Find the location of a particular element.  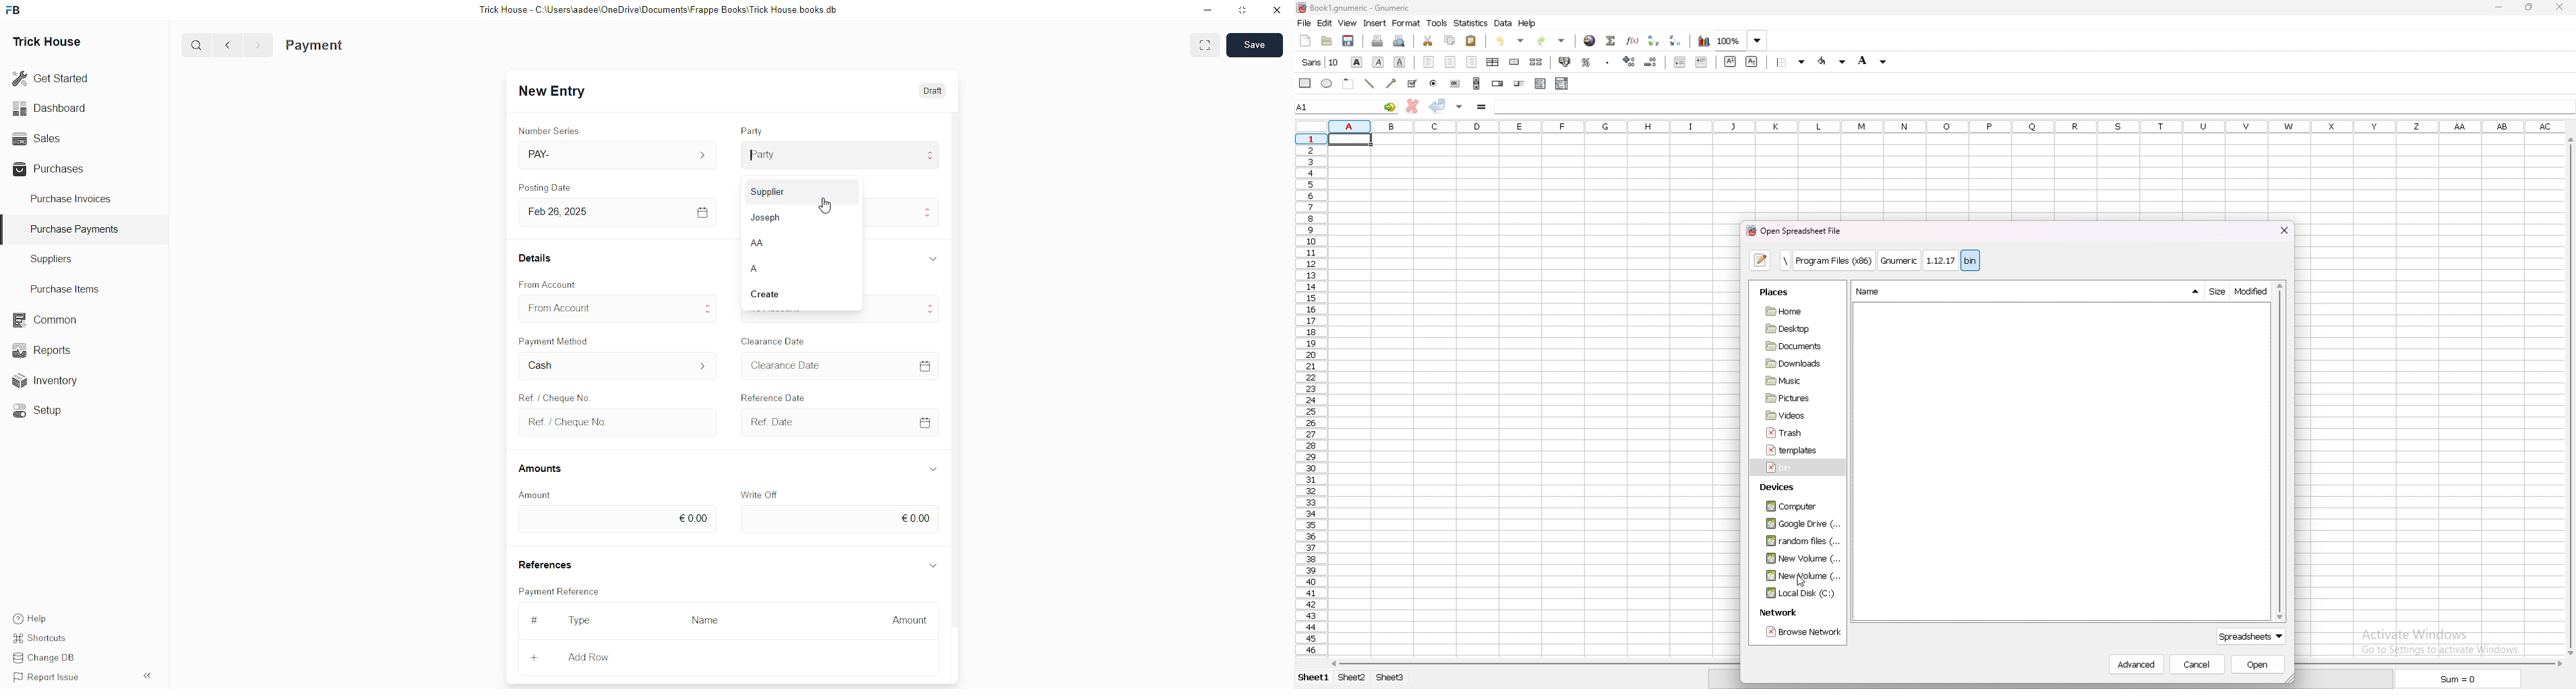

cancel is located at coordinates (2199, 664).